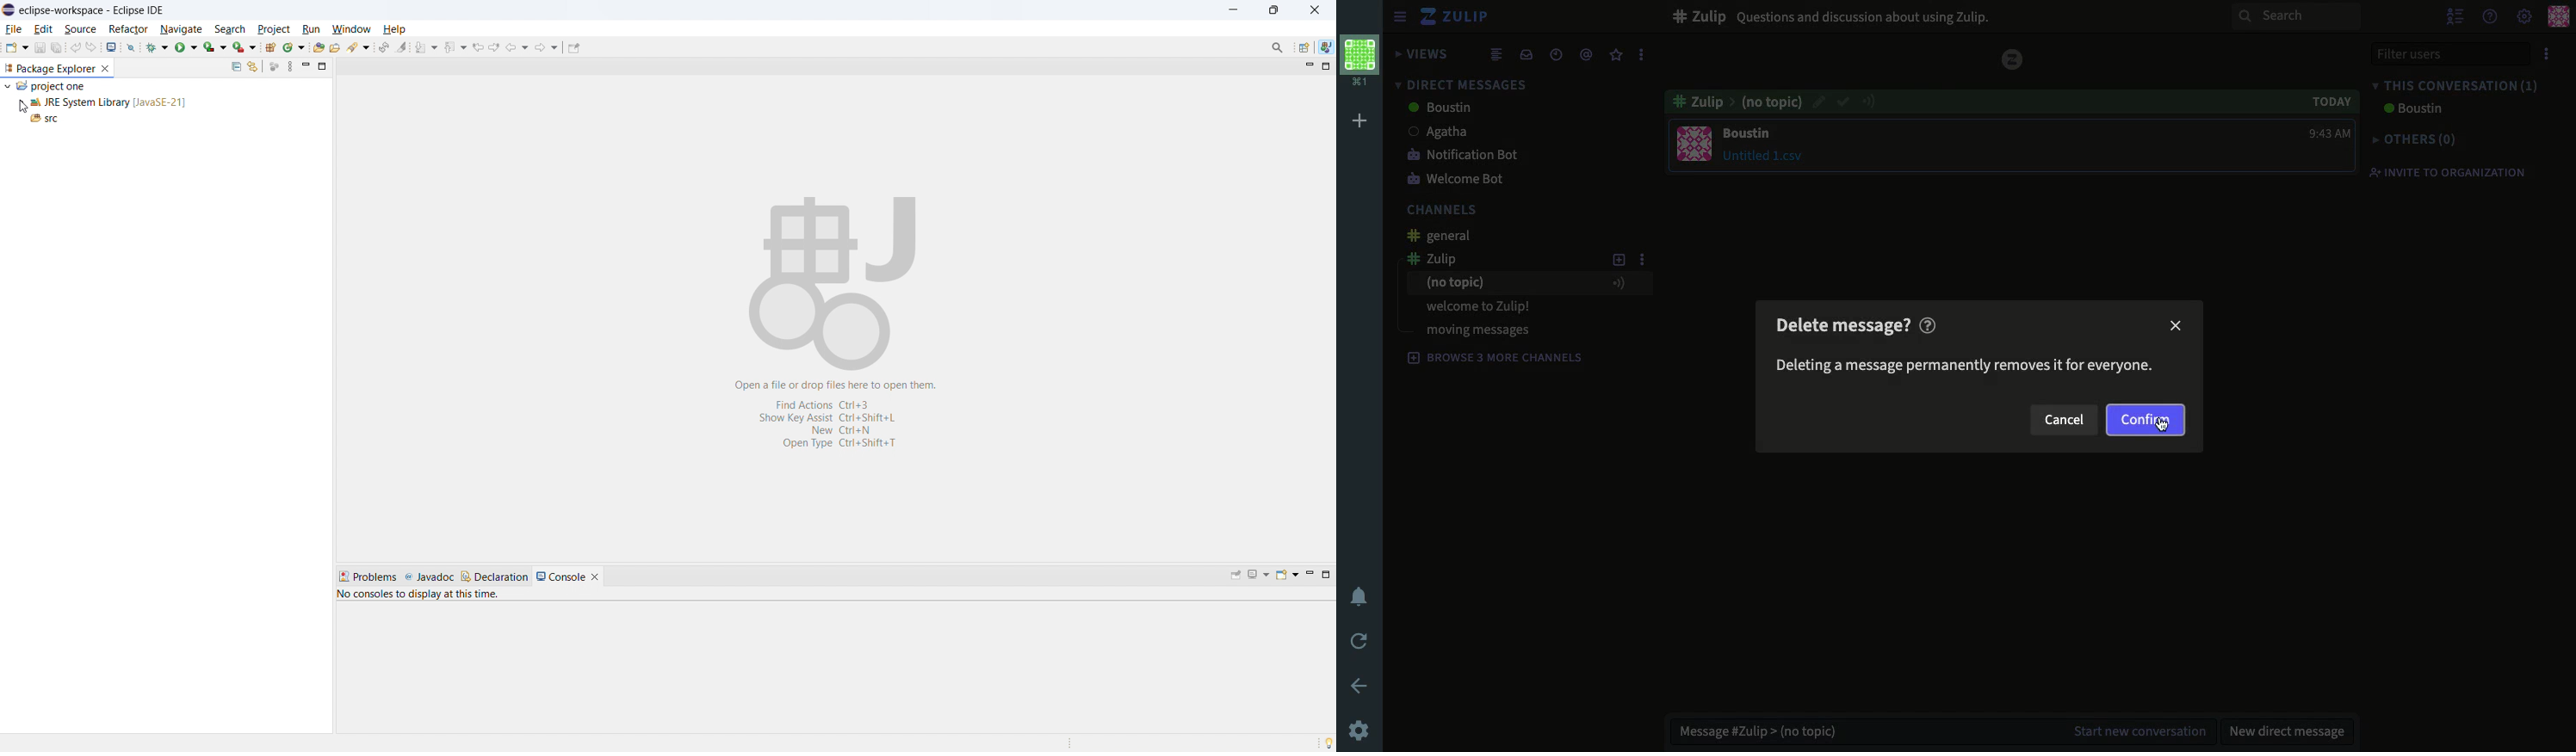  What do you see at coordinates (110, 102) in the screenshot?
I see `JRE system library` at bounding box center [110, 102].